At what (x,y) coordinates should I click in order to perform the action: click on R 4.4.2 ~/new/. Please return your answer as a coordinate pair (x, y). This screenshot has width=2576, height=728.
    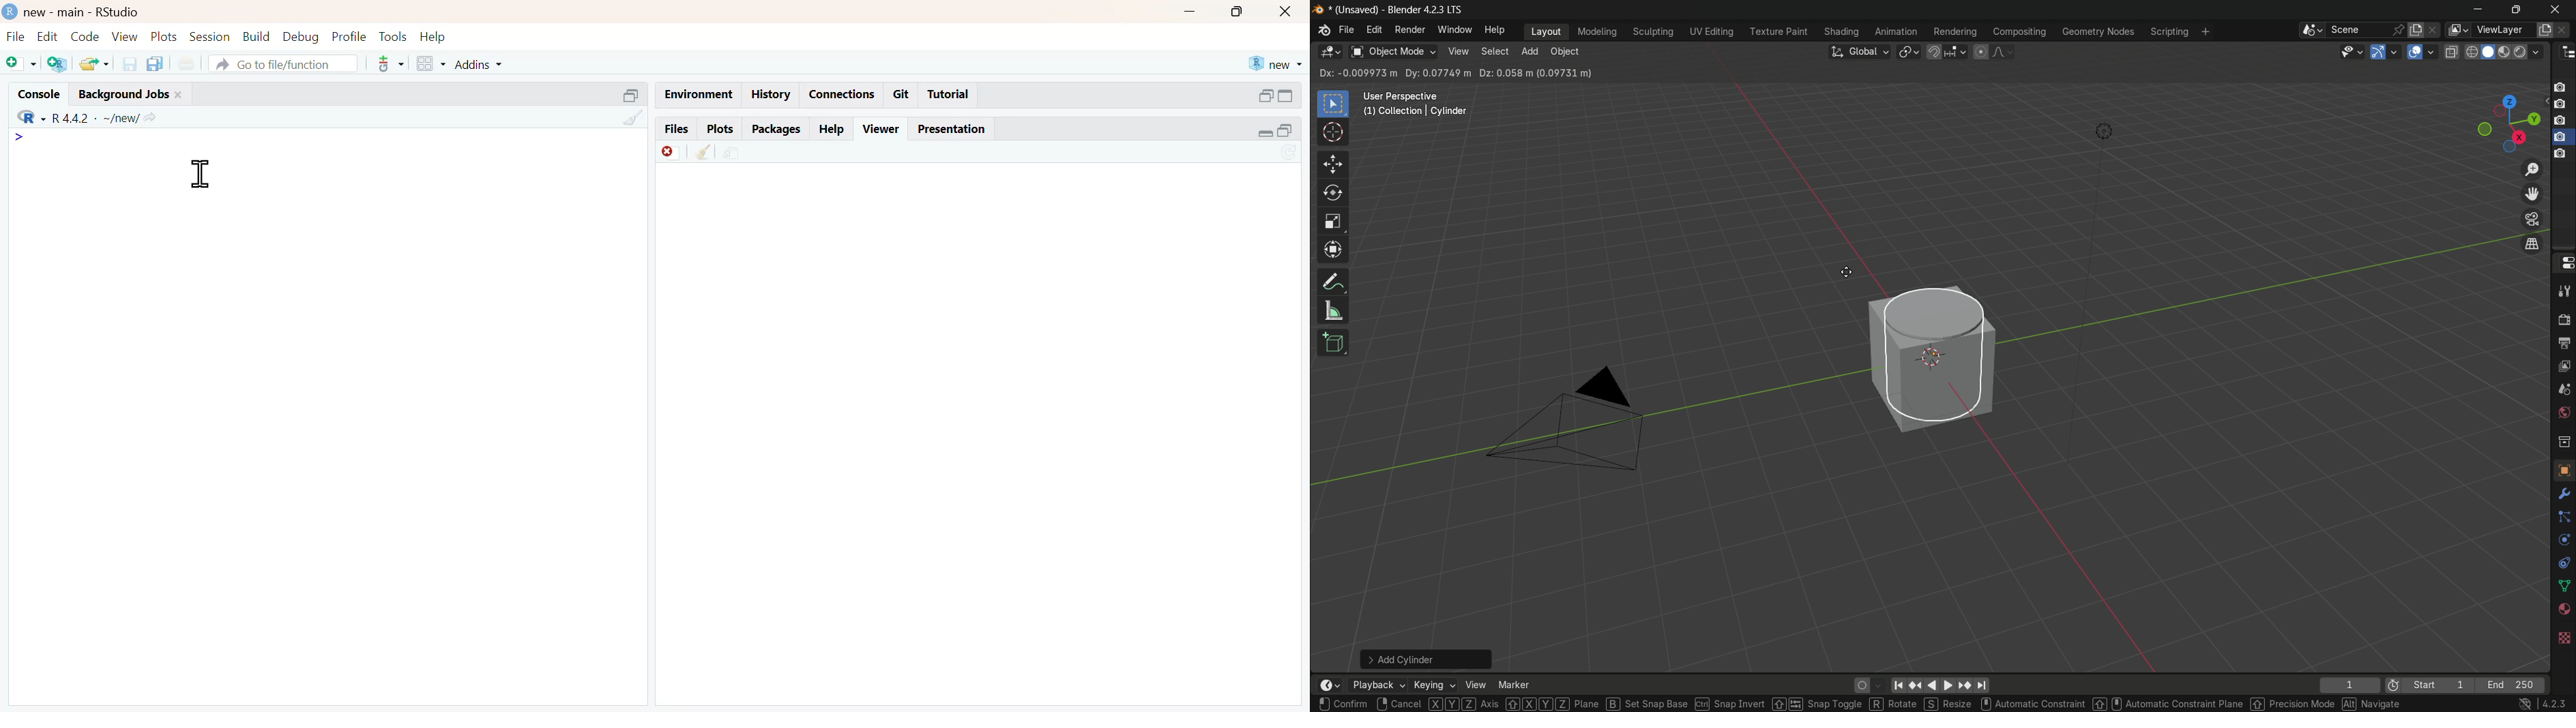
    Looking at the image, I should click on (96, 119).